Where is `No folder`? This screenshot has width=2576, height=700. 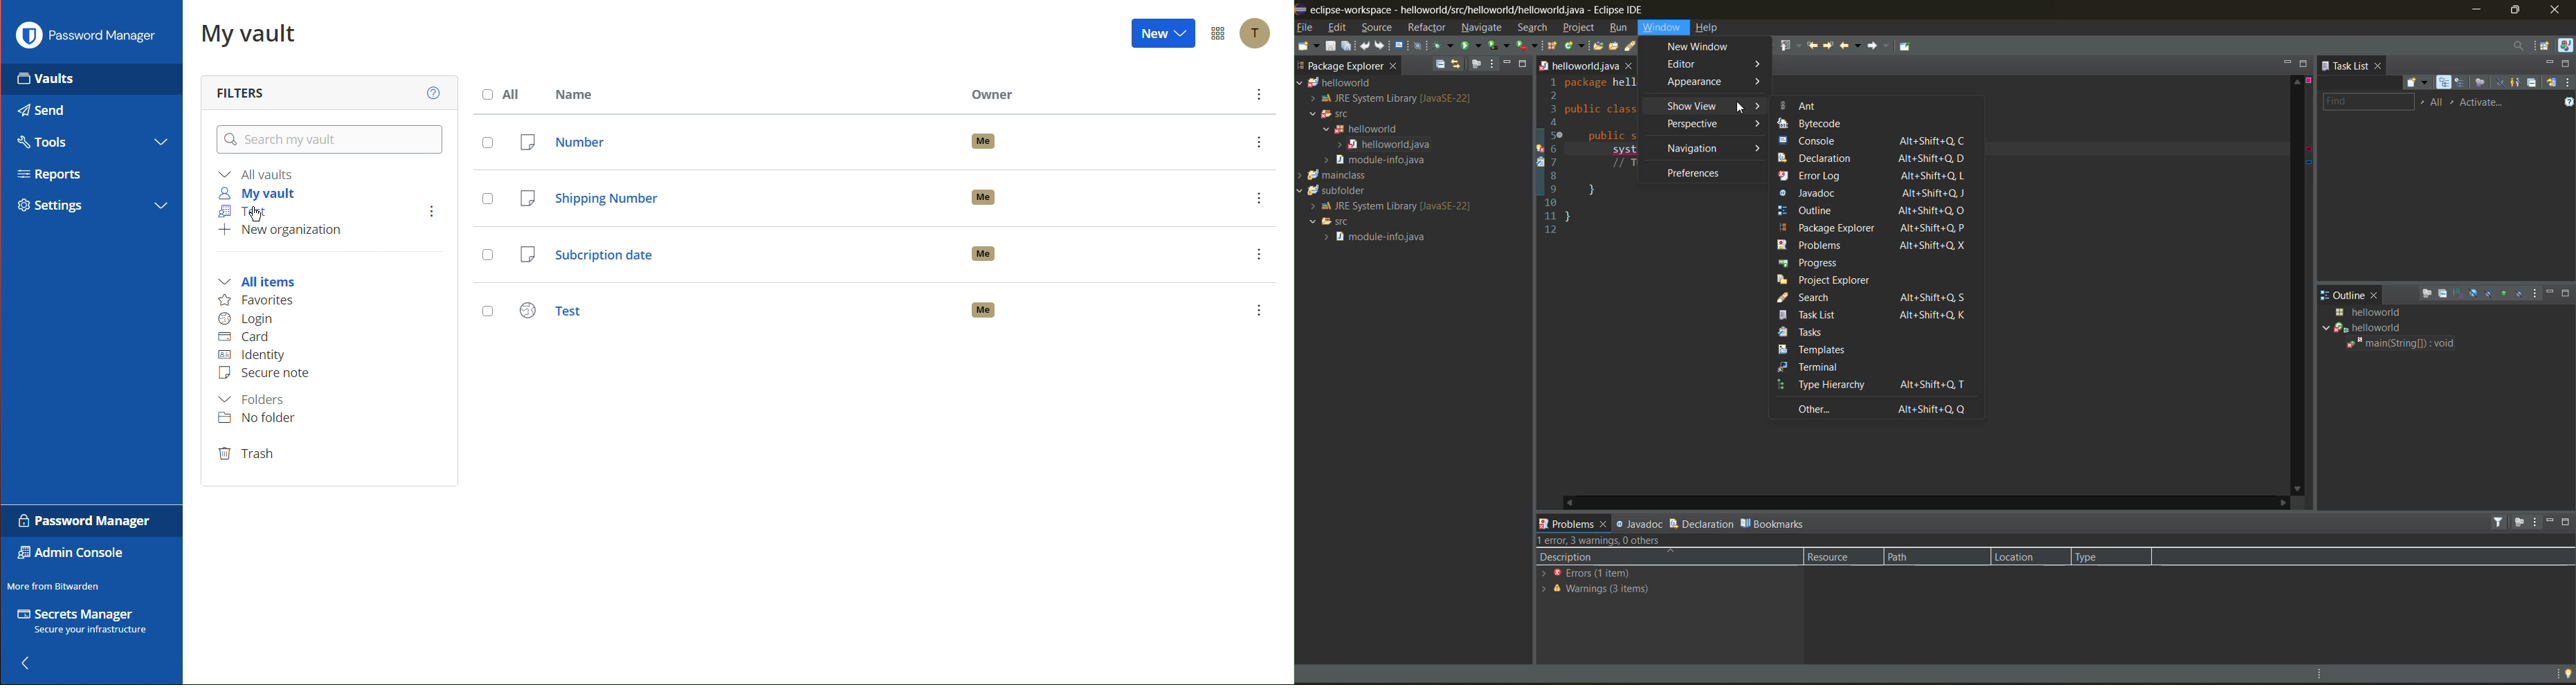 No folder is located at coordinates (257, 420).